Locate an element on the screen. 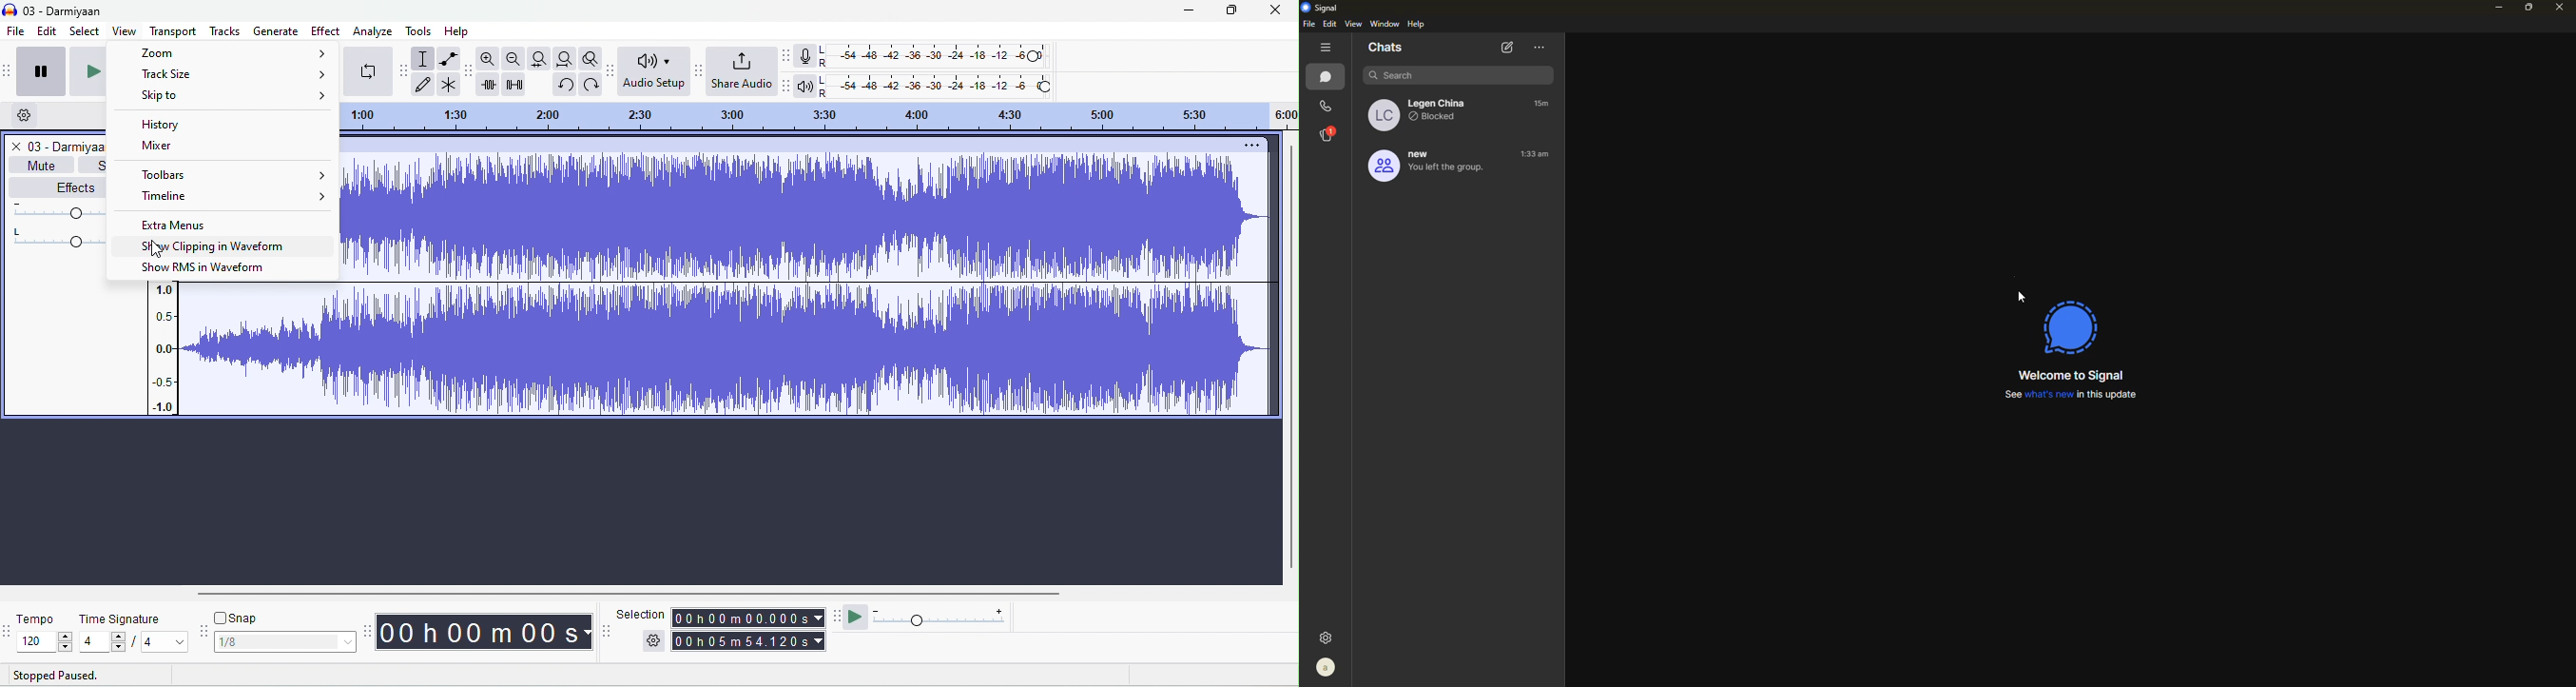 This screenshot has width=2576, height=700. selection toolbar is located at coordinates (607, 631).